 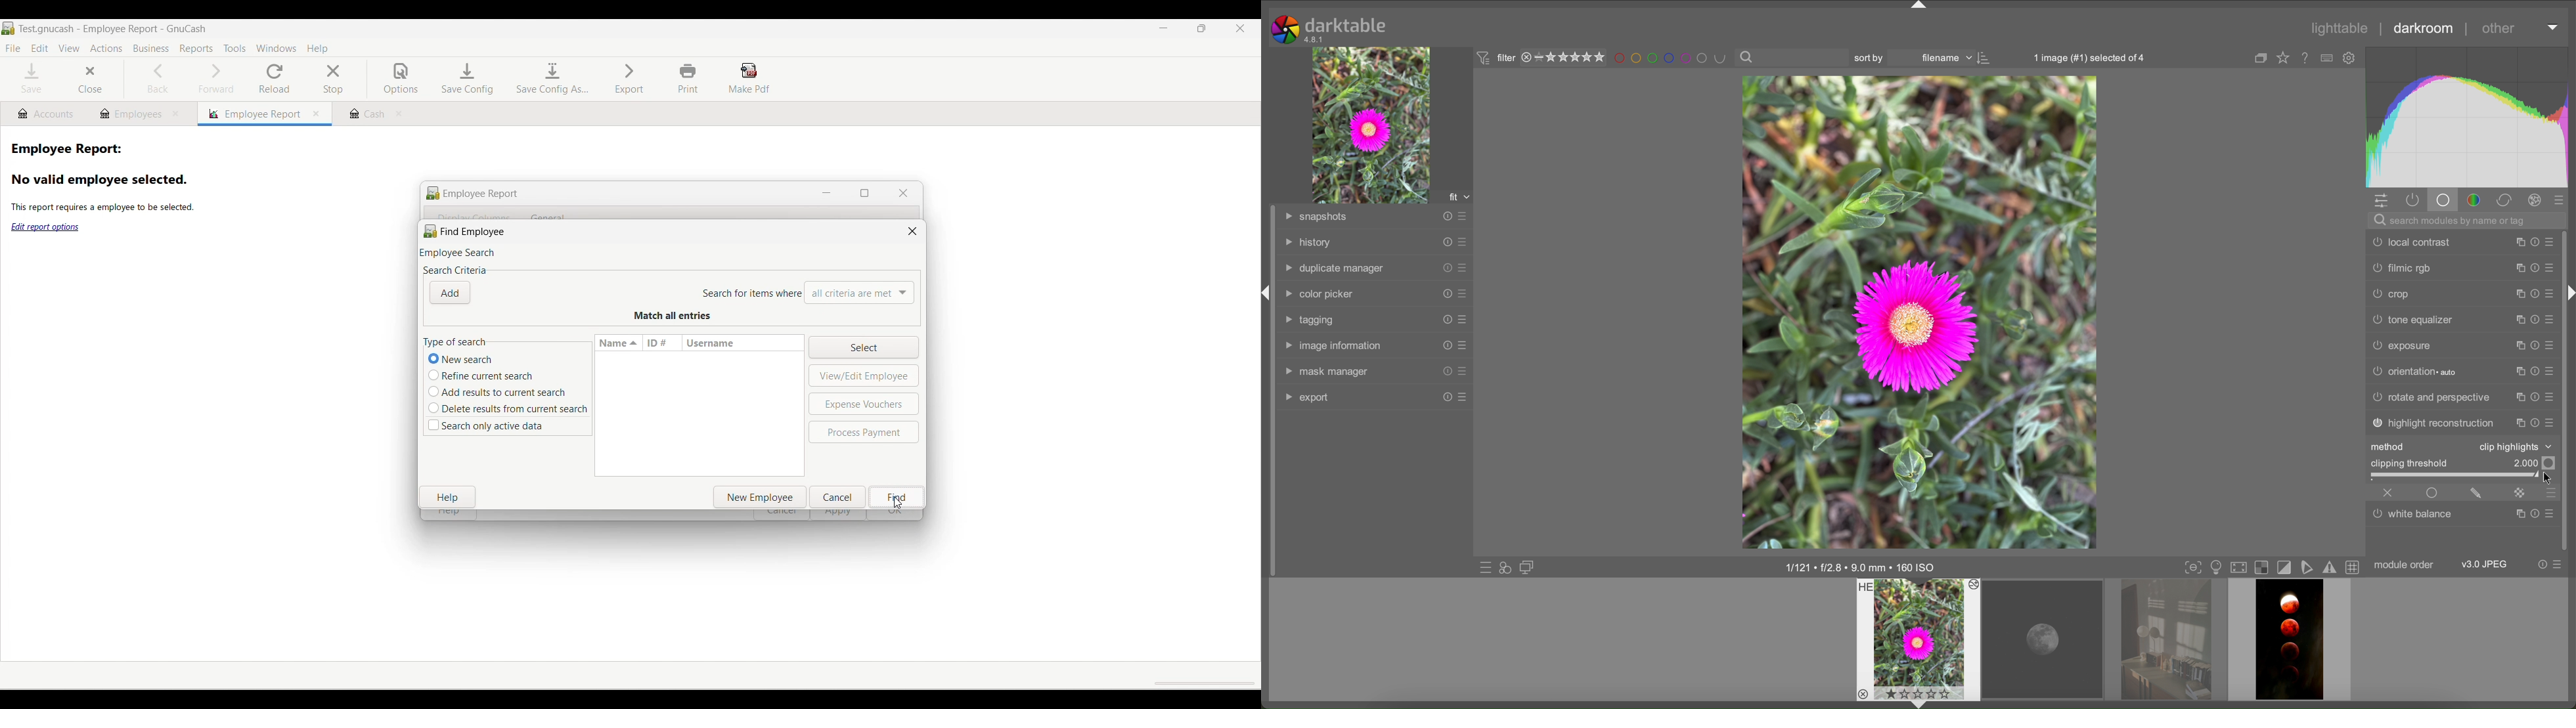 I want to click on Cursor clicking on find, again, so click(x=898, y=502).